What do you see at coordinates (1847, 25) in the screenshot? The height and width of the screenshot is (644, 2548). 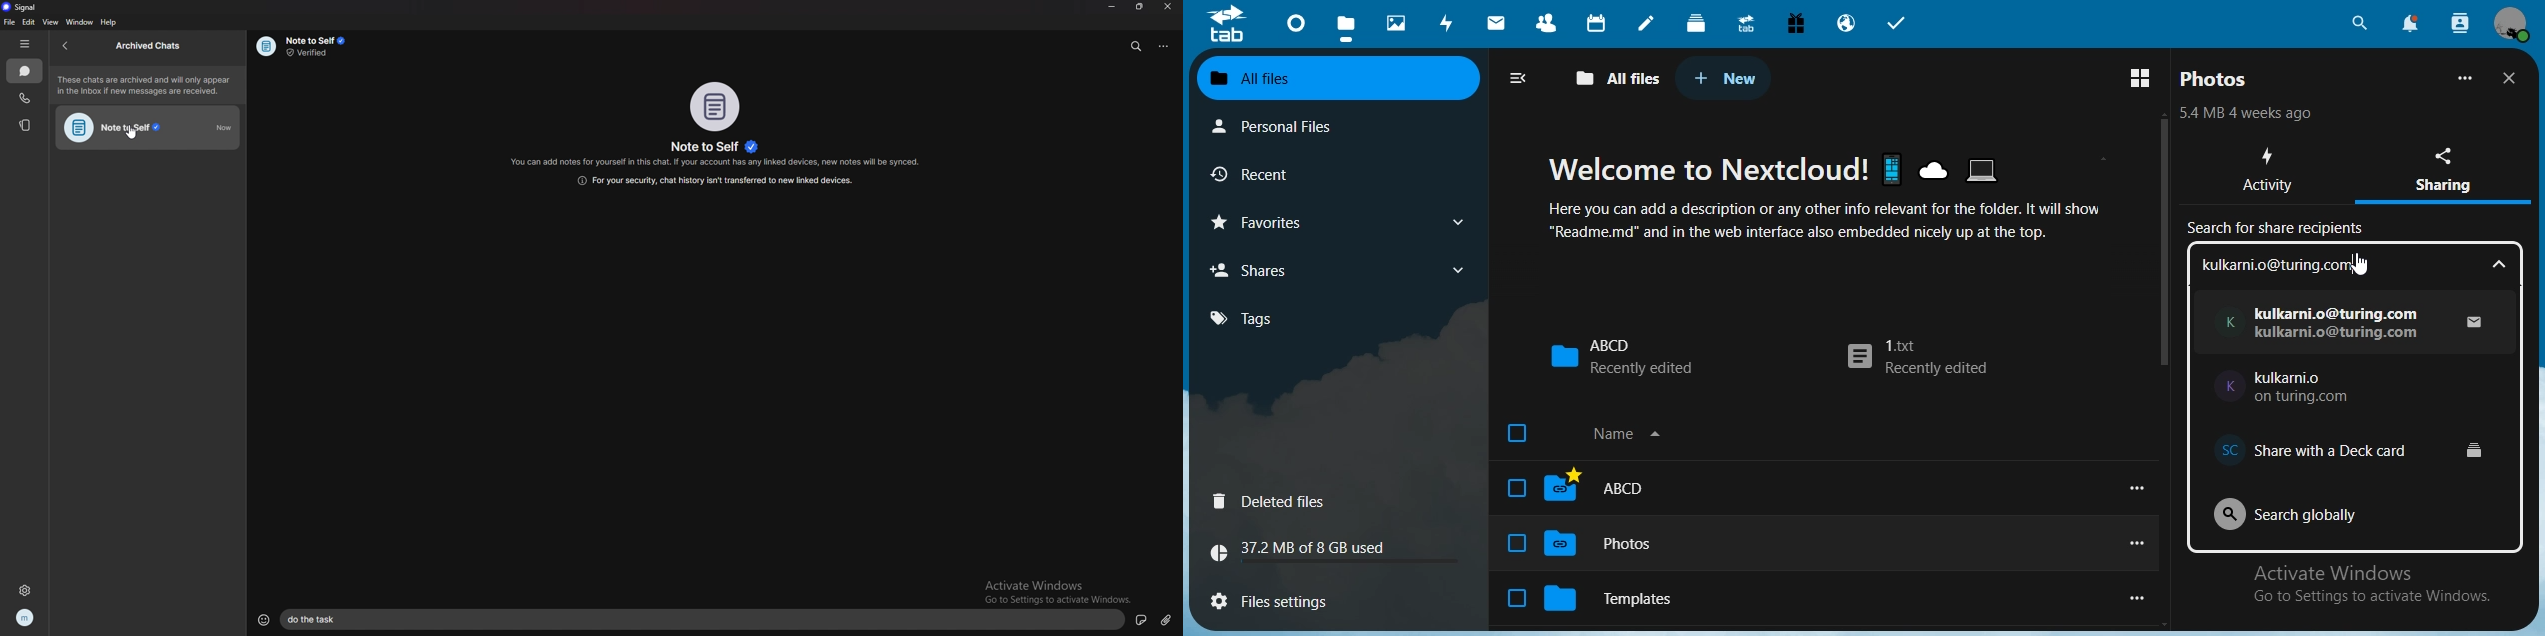 I see `email hosting` at bounding box center [1847, 25].